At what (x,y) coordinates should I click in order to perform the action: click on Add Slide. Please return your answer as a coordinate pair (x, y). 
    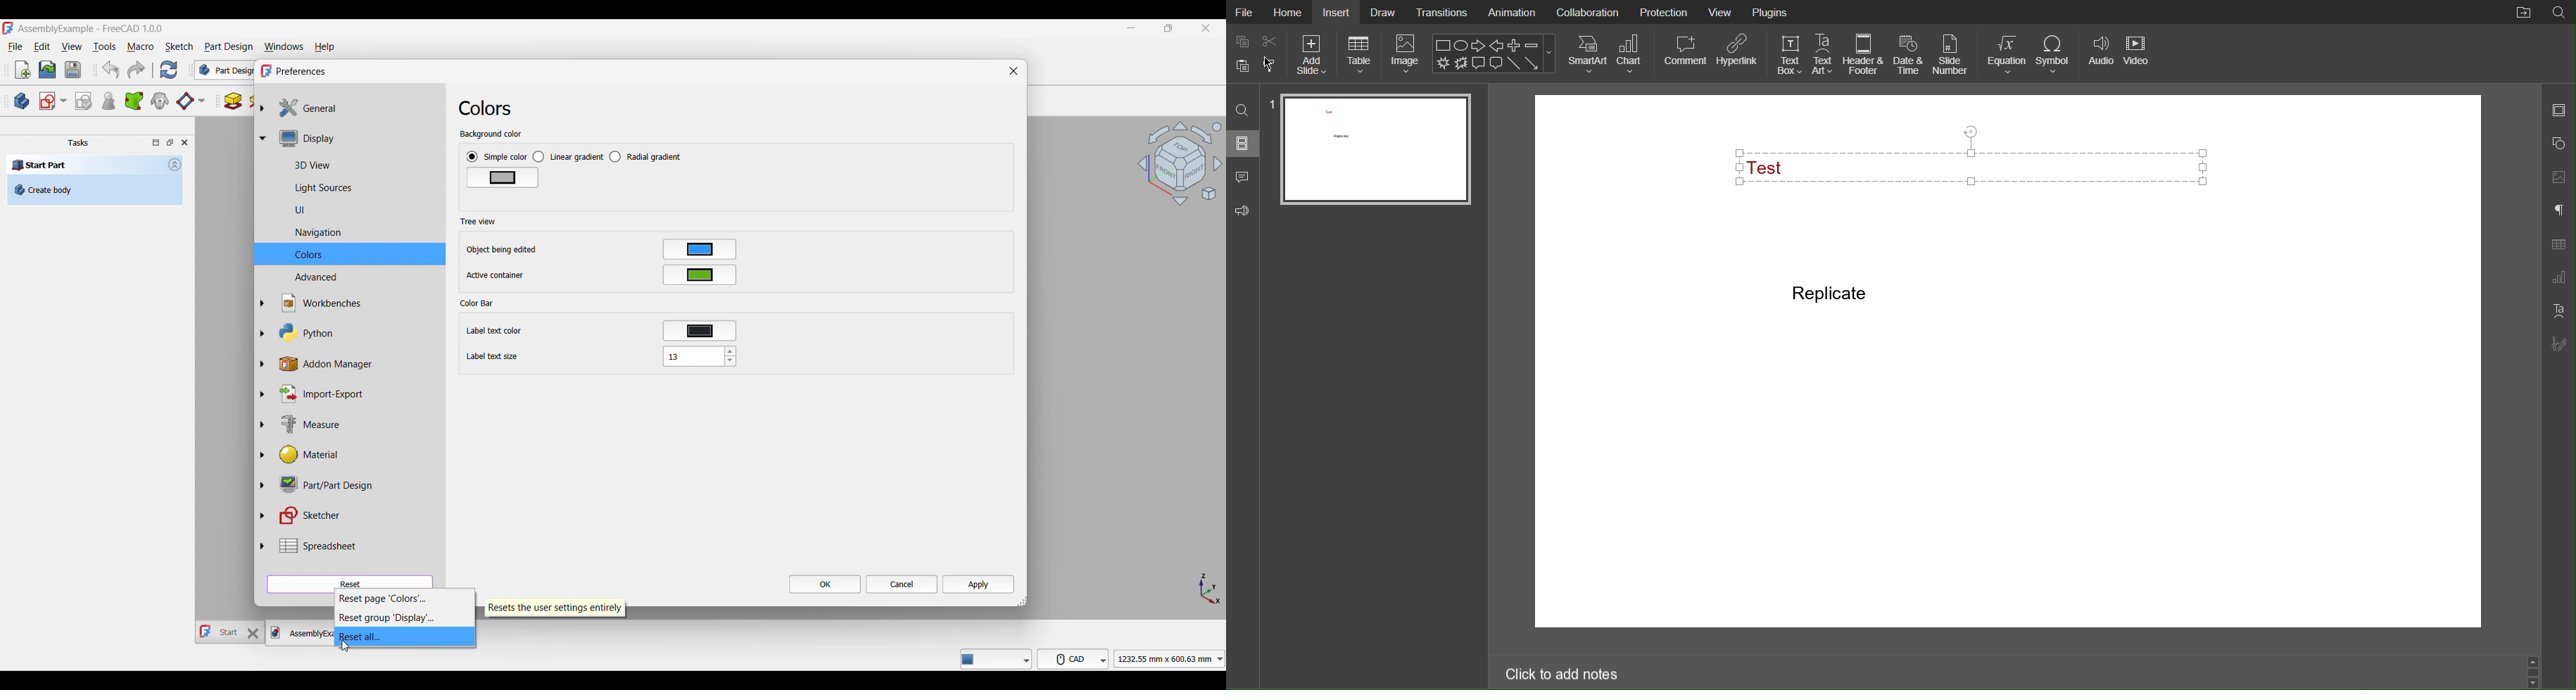
    Looking at the image, I should click on (1312, 55).